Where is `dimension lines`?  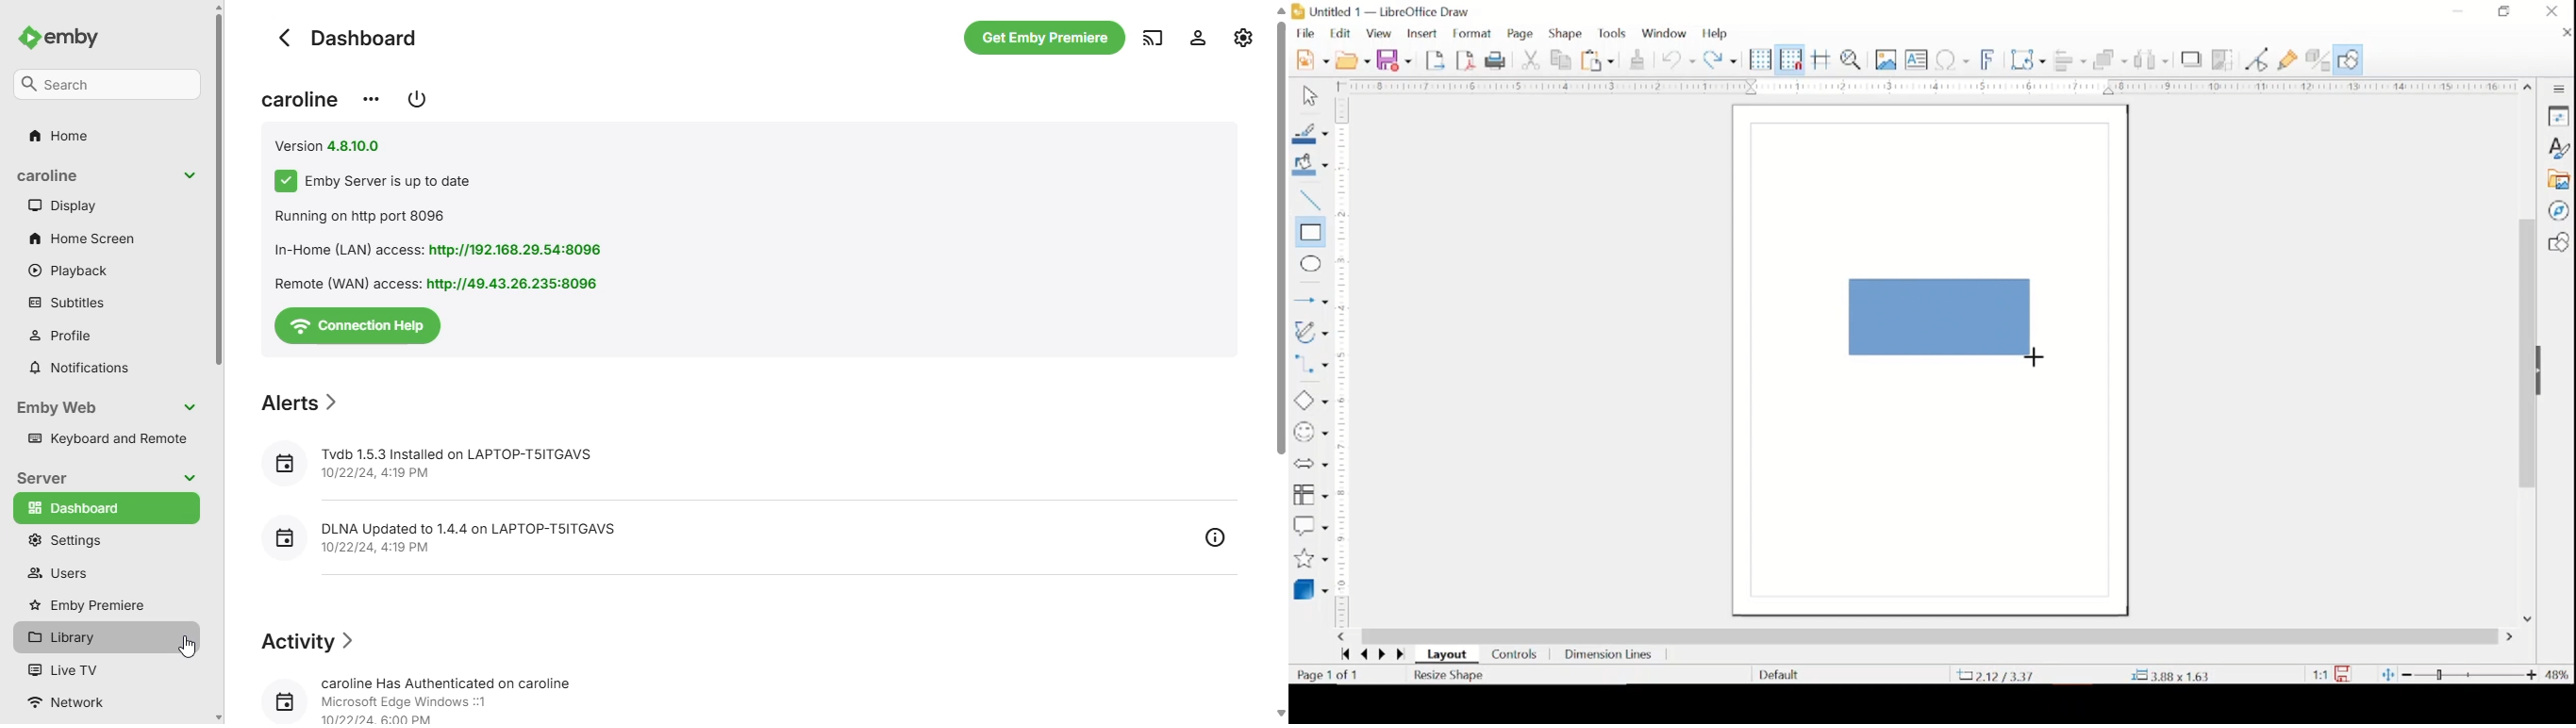 dimension lines is located at coordinates (1610, 656).